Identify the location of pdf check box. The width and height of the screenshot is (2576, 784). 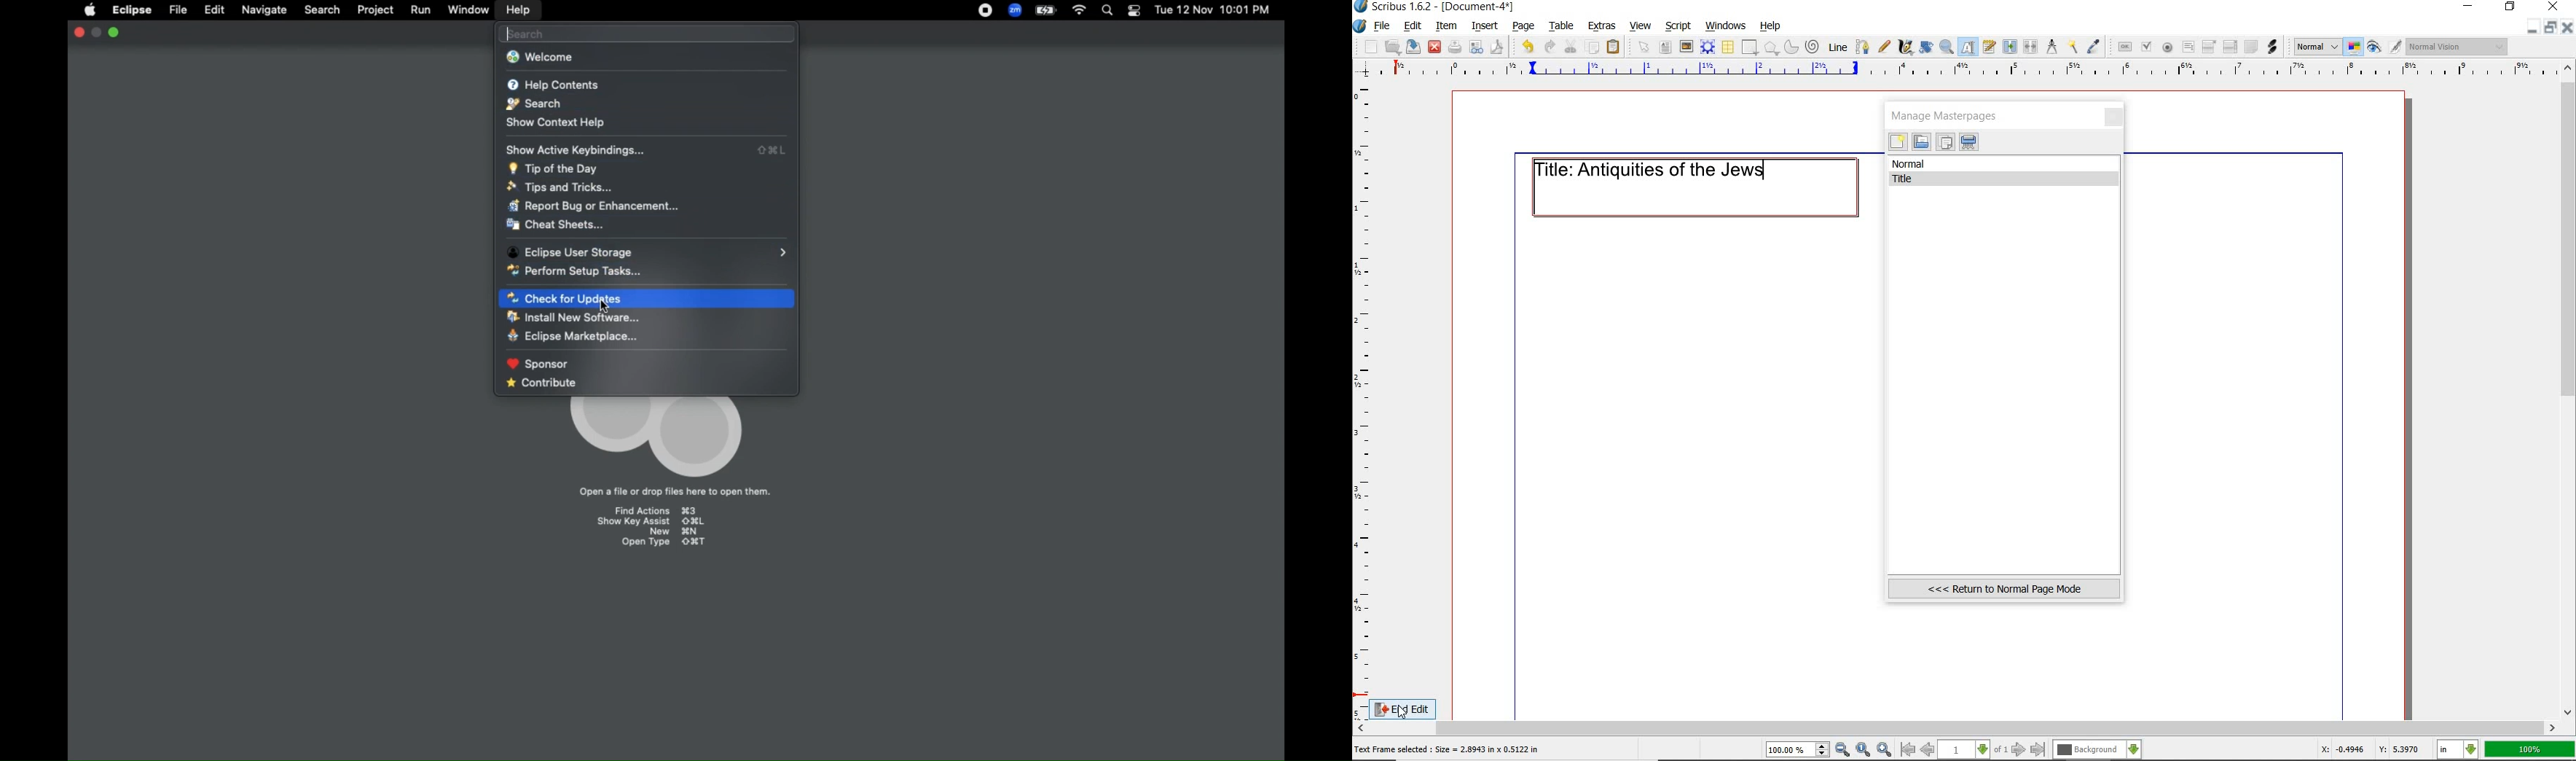
(2145, 47).